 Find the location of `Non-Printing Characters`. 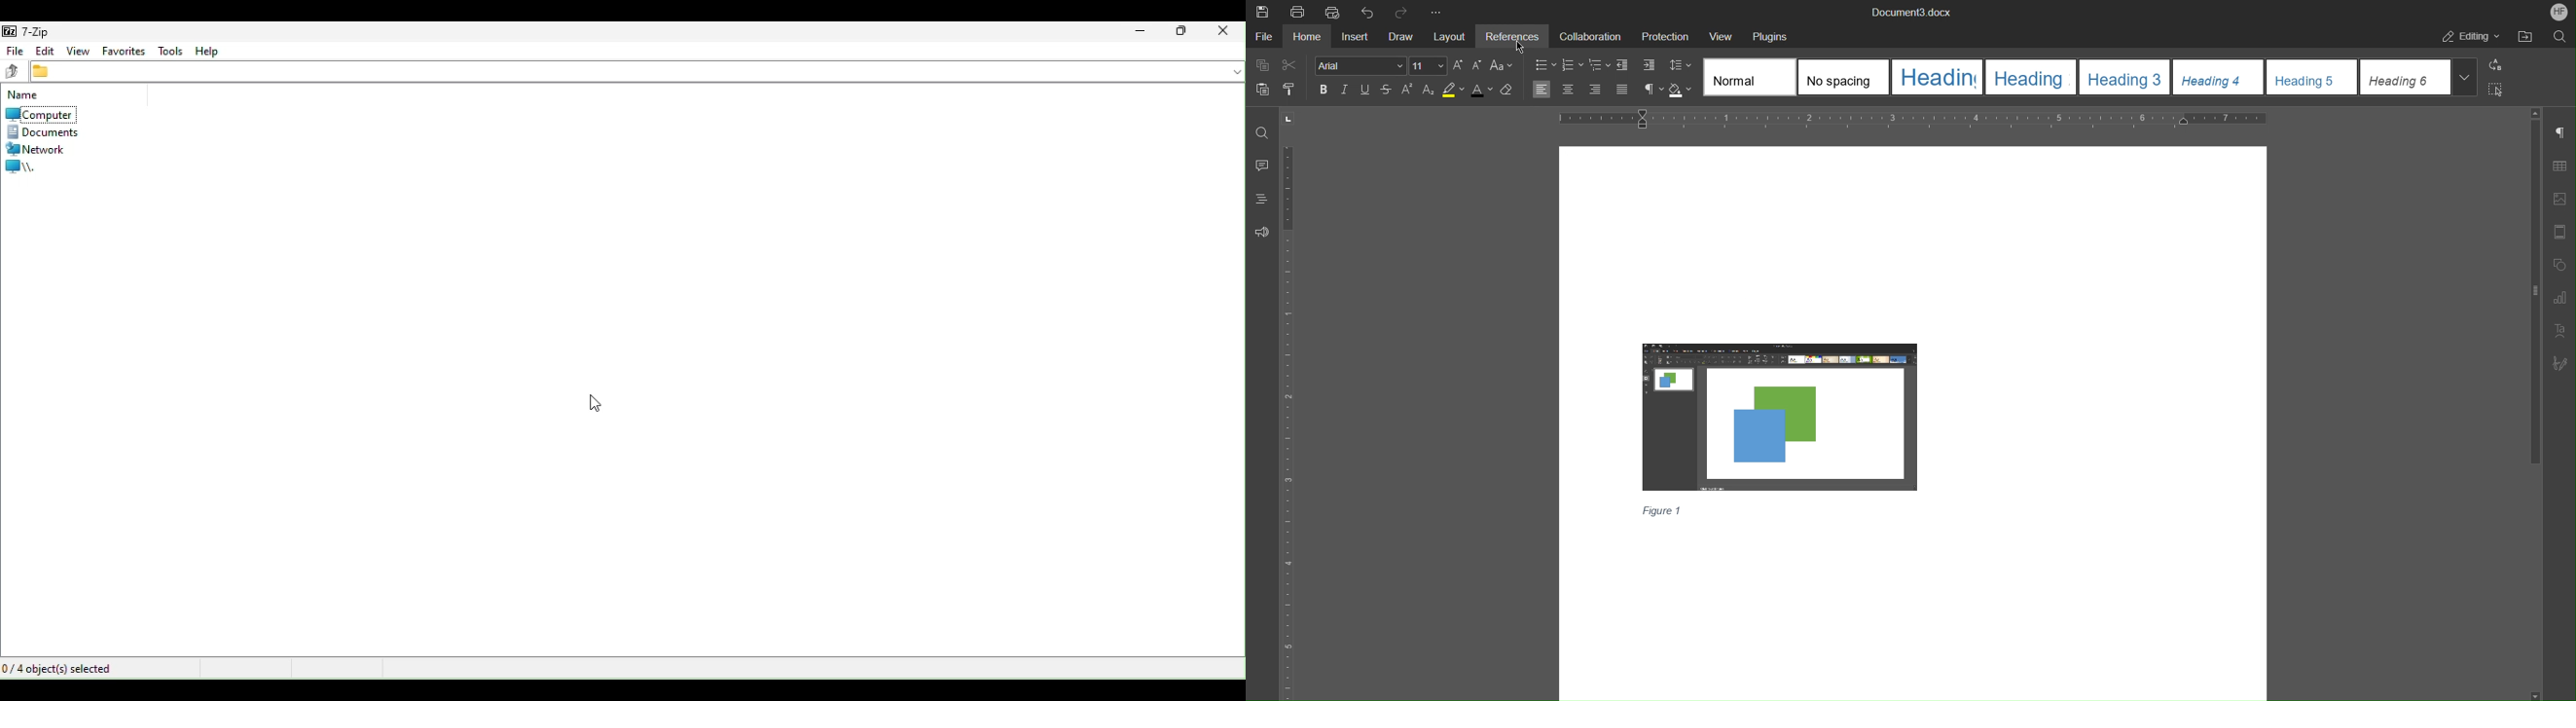

Non-Printing Characters is located at coordinates (1651, 89).